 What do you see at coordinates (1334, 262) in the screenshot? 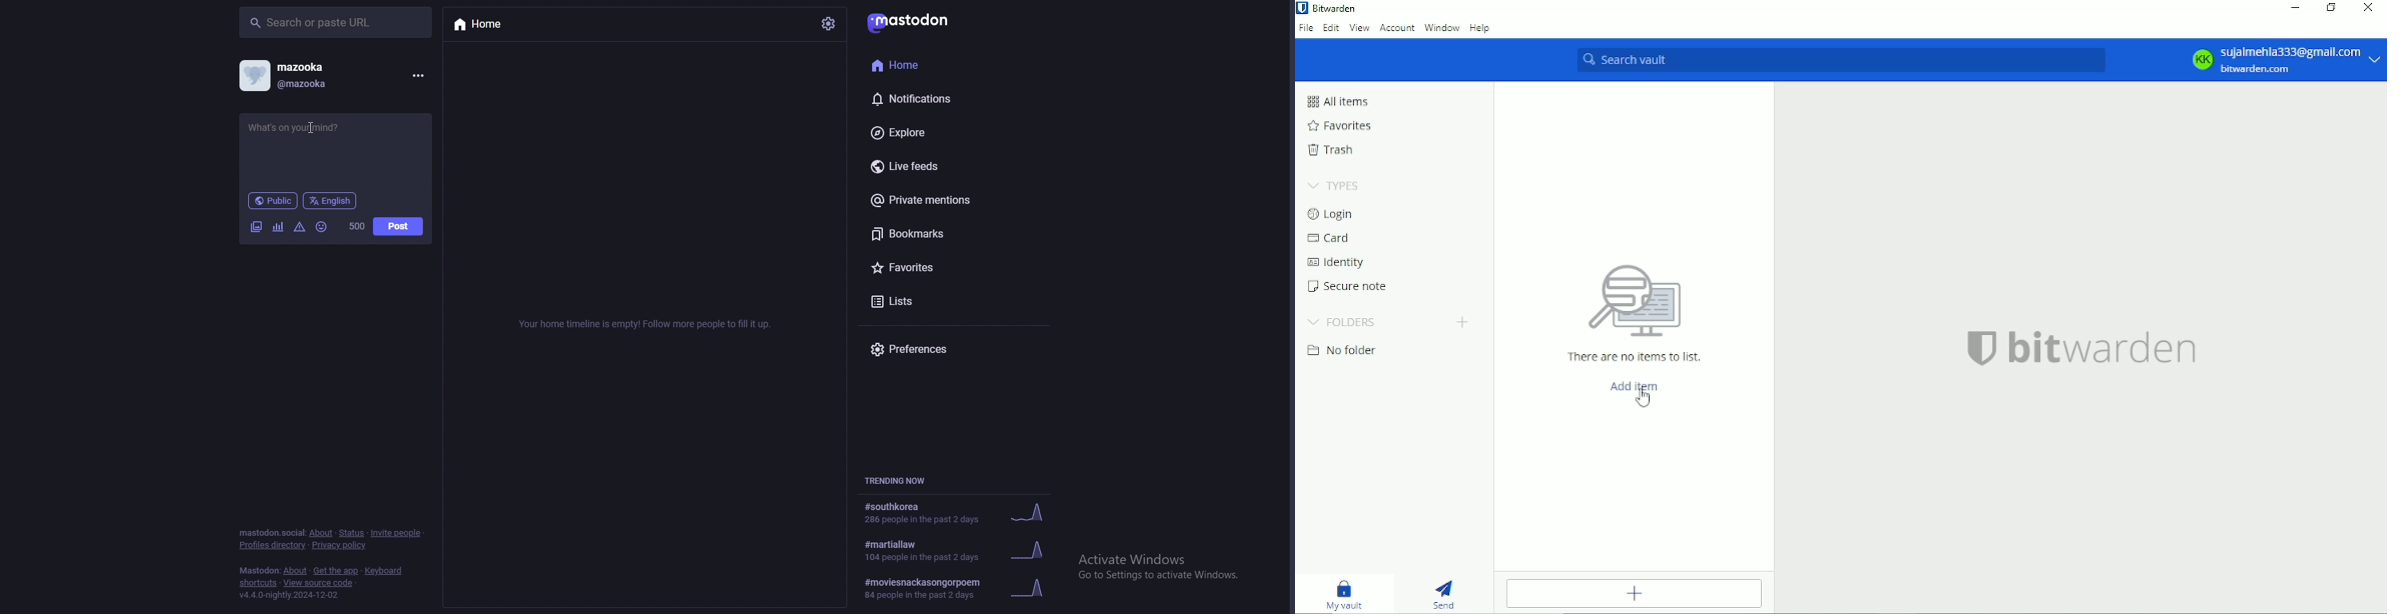
I see `Identity` at bounding box center [1334, 262].